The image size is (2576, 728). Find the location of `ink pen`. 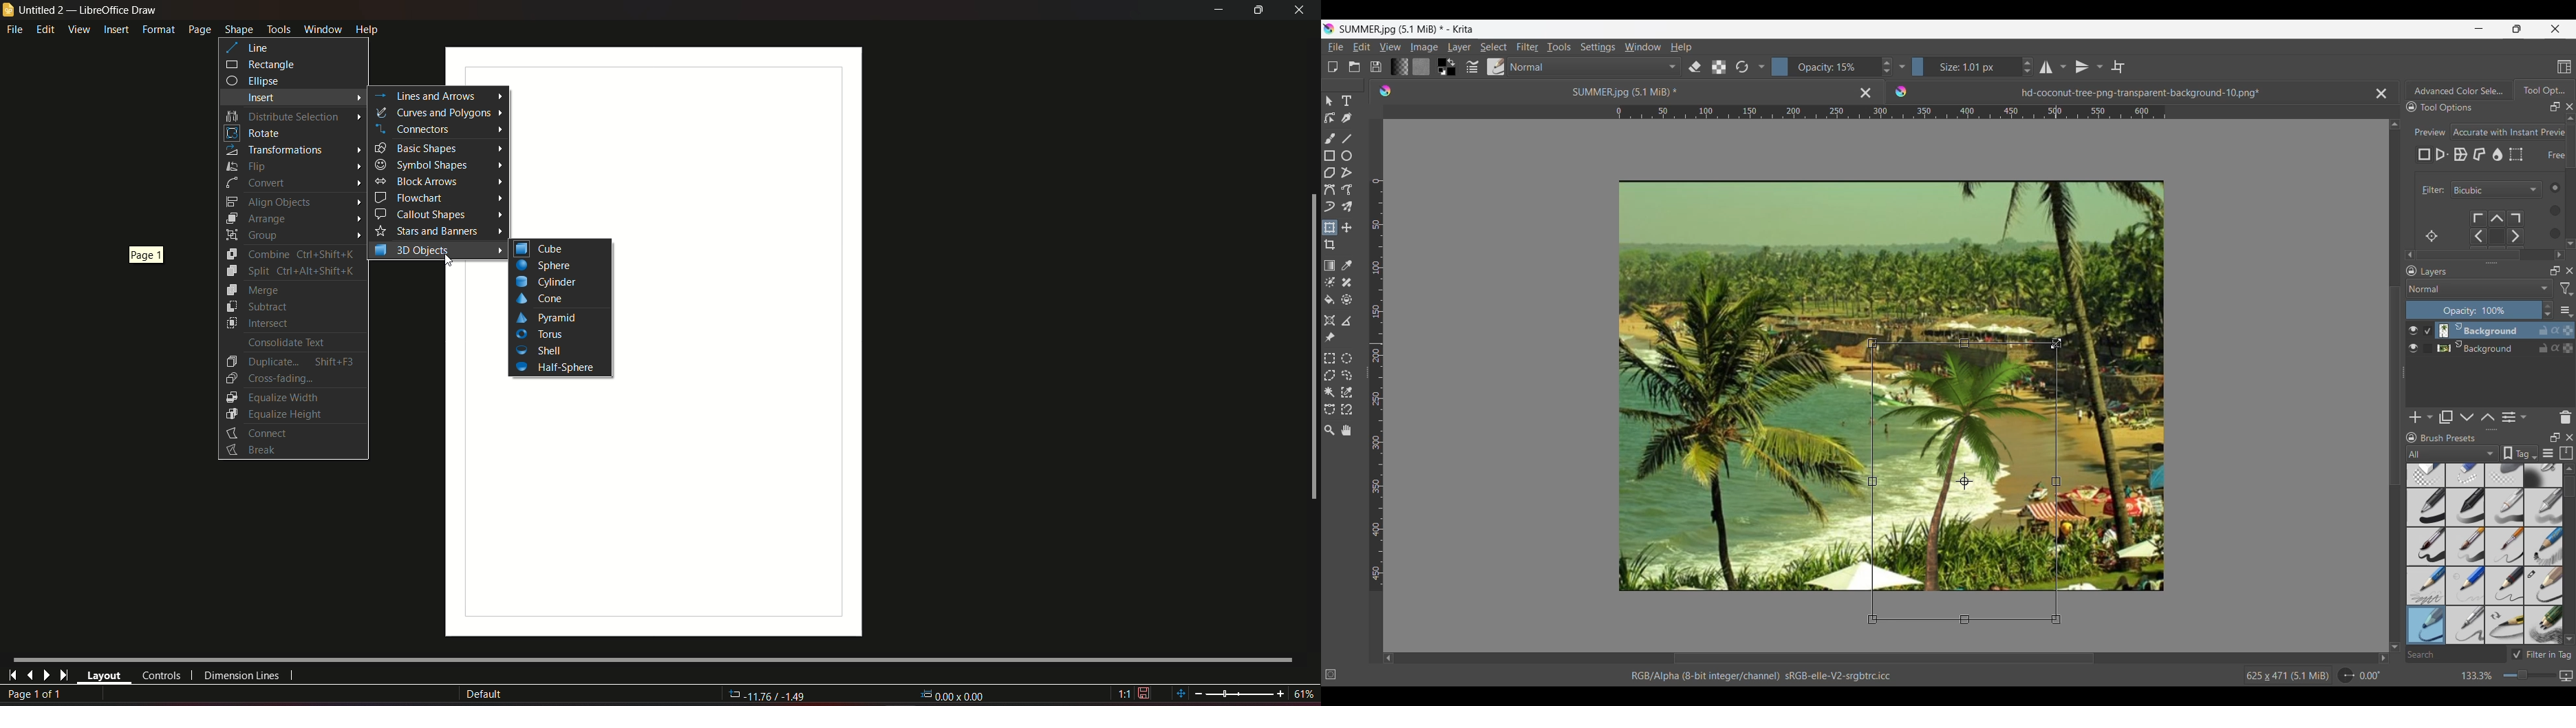

ink pen is located at coordinates (2544, 627).